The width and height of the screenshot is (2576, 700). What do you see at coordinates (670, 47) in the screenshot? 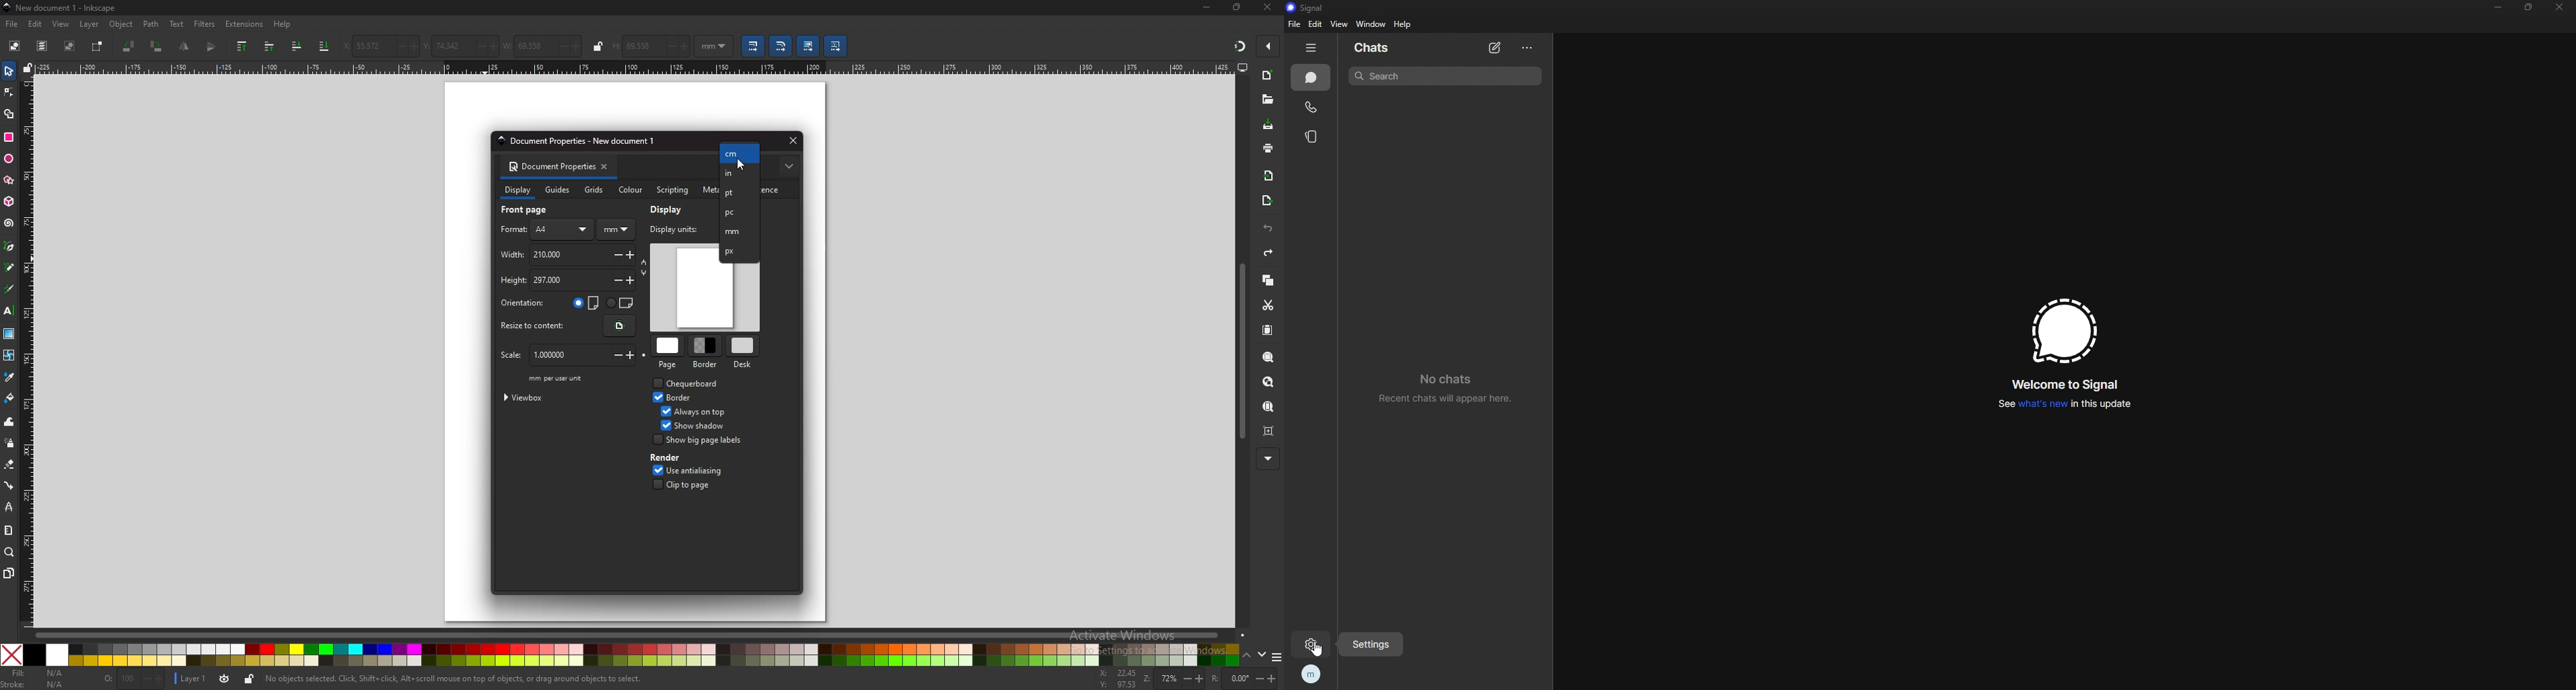
I see `-` at bounding box center [670, 47].